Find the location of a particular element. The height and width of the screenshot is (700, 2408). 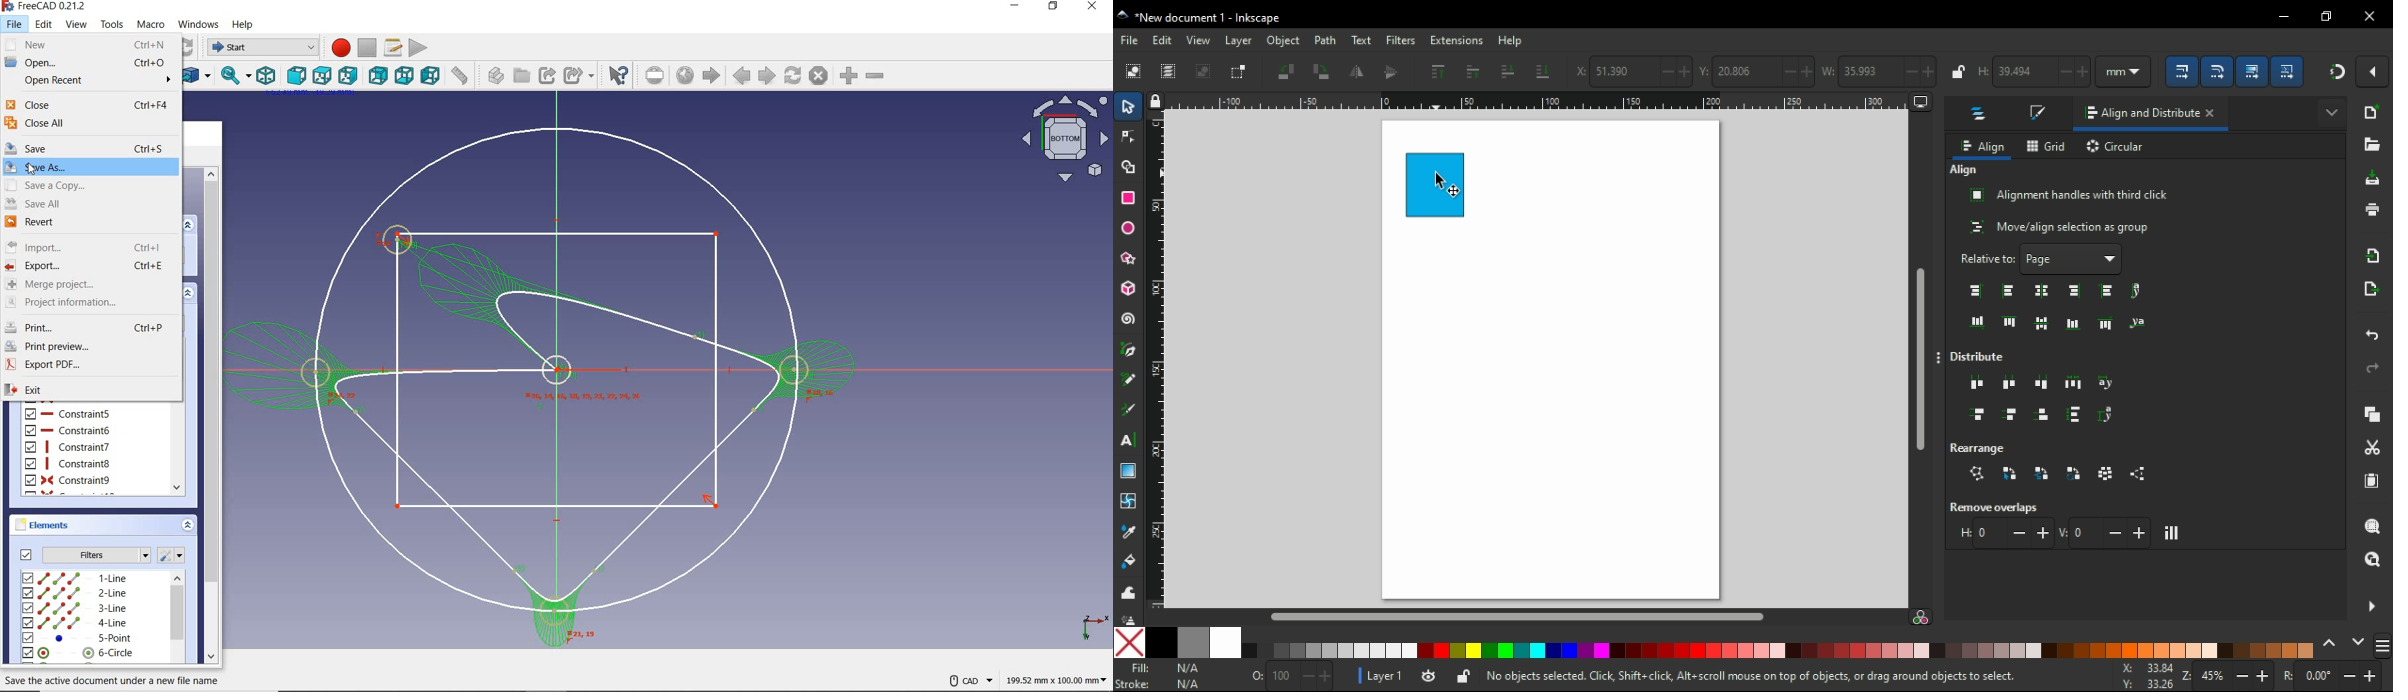

help is located at coordinates (243, 25).